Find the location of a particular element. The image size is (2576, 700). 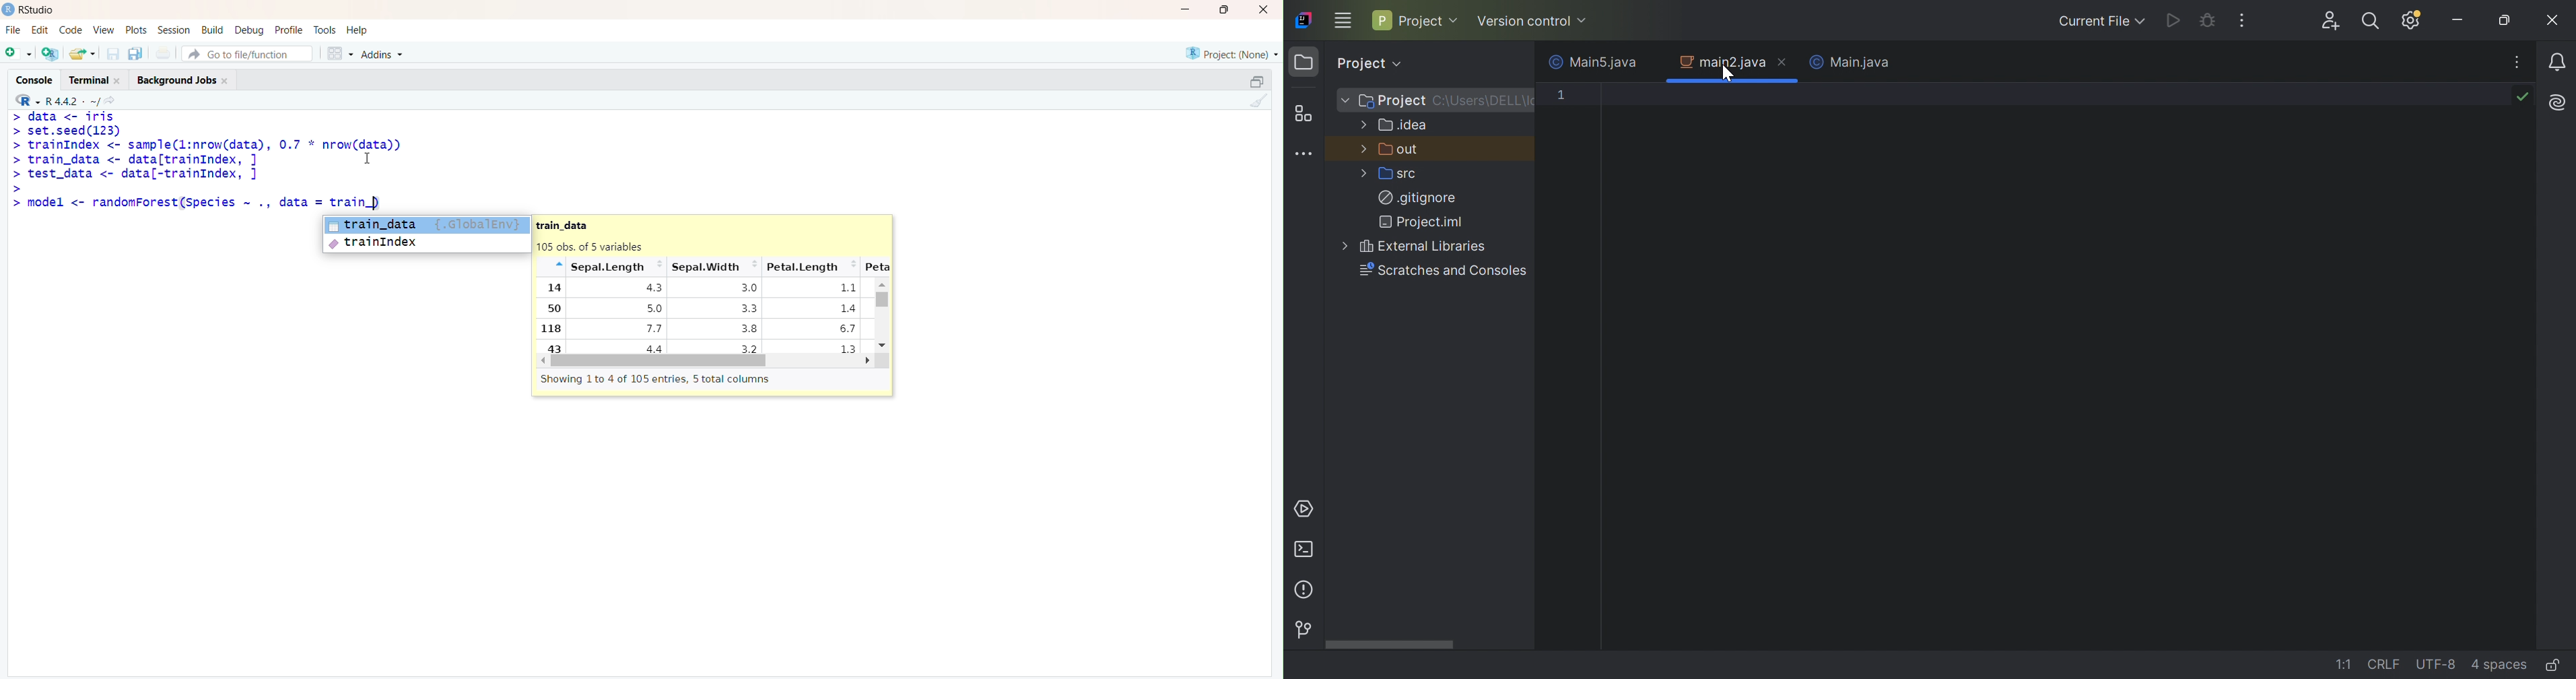

Create a project is located at coordinates (51, 52).